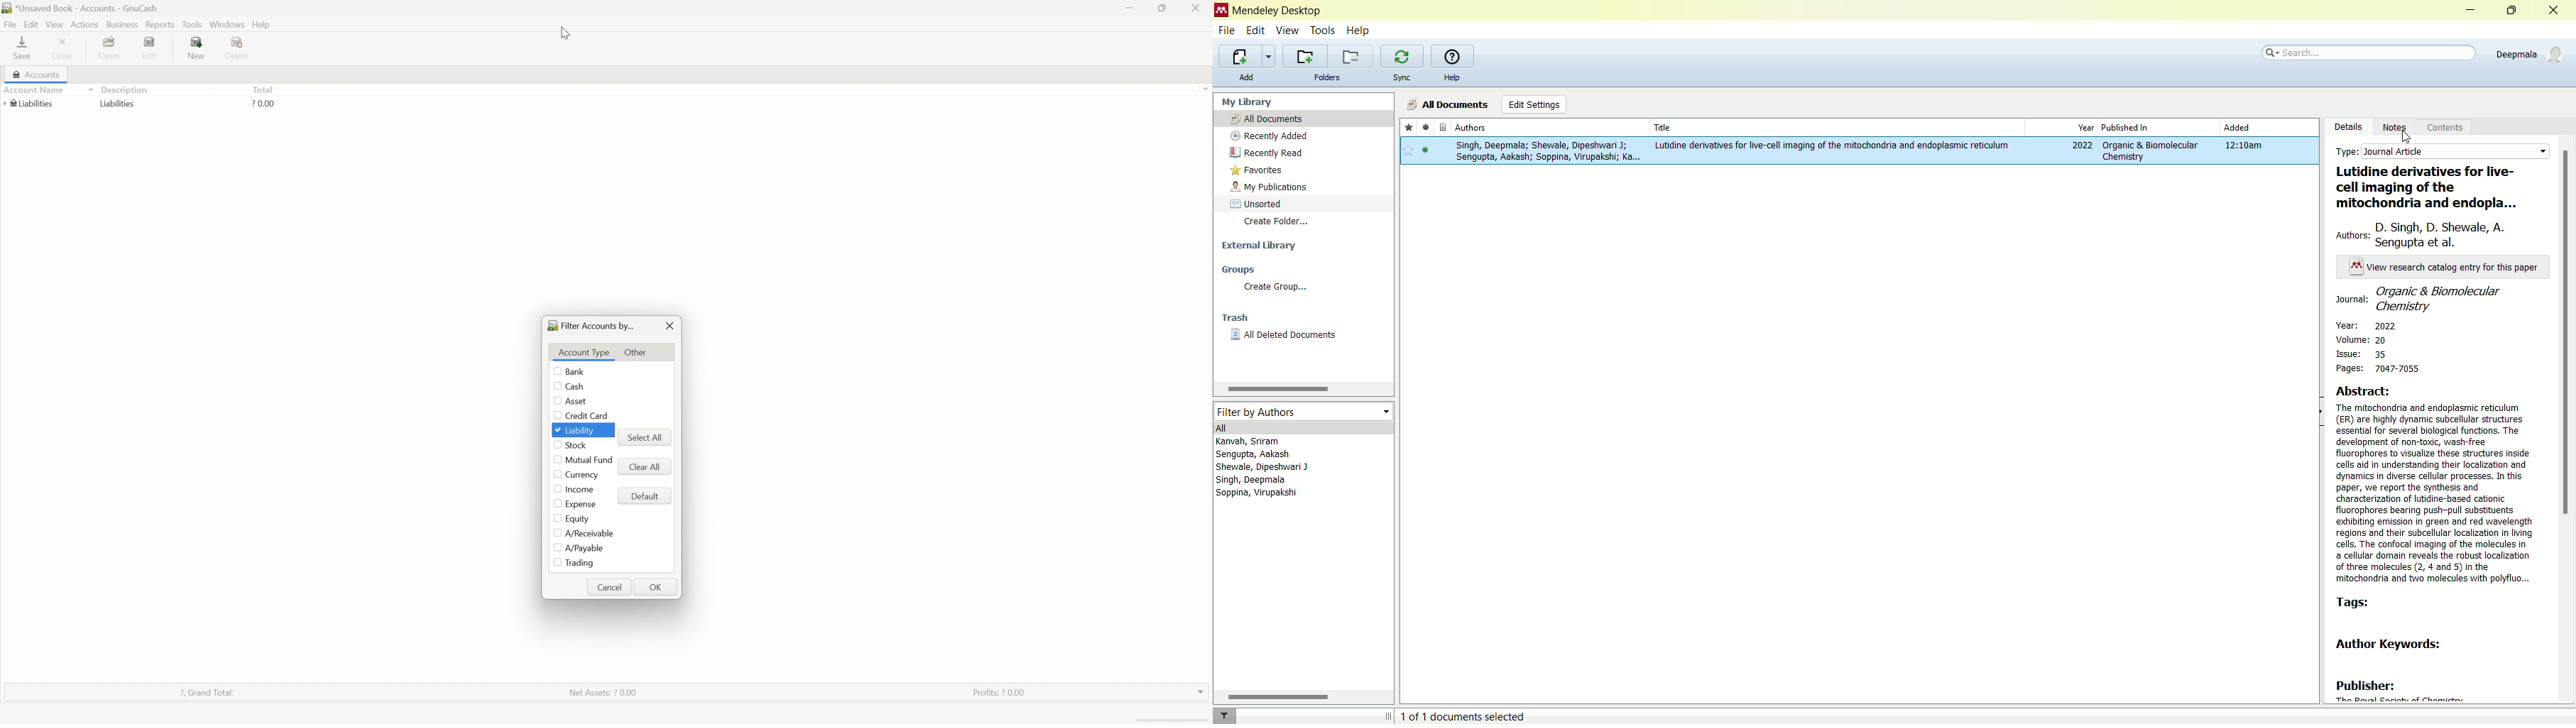 This screenshot has height=728, width=2576. Describe the element at coordinates (2513, 9) in the screenshot. I see `maximize` at that location.